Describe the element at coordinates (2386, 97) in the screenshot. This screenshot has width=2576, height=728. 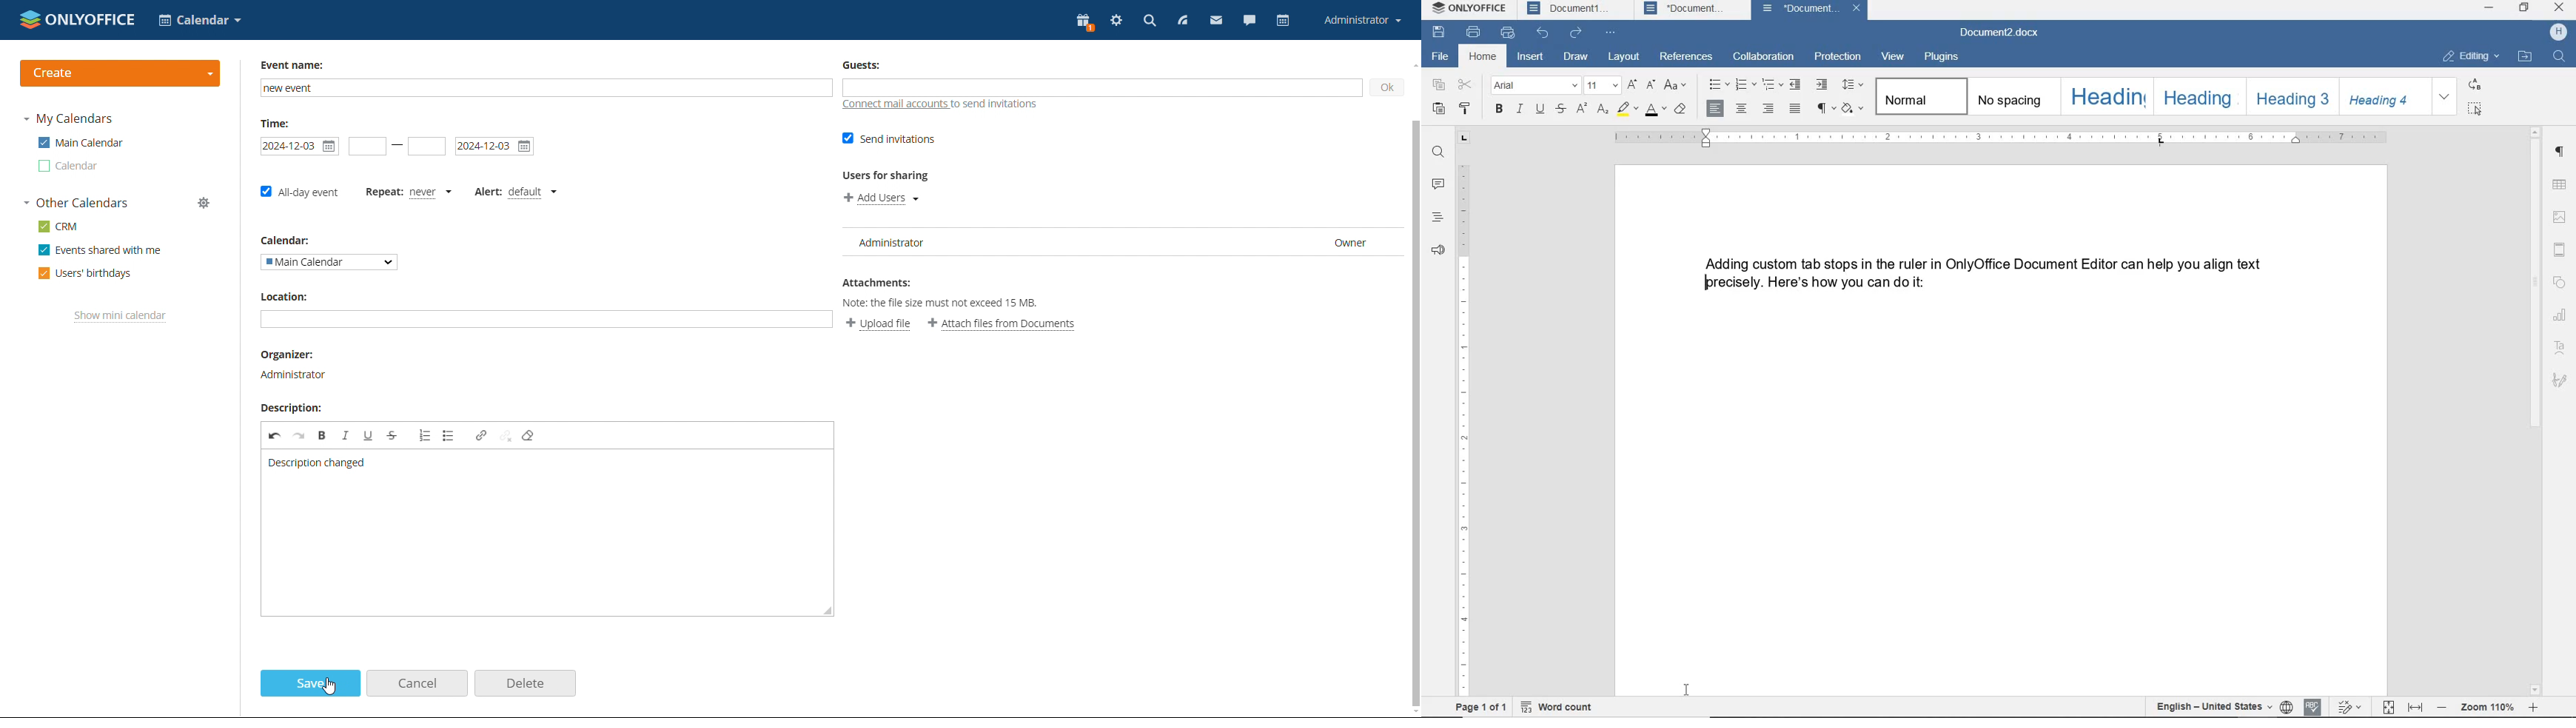
I see `heading 4` at that location.